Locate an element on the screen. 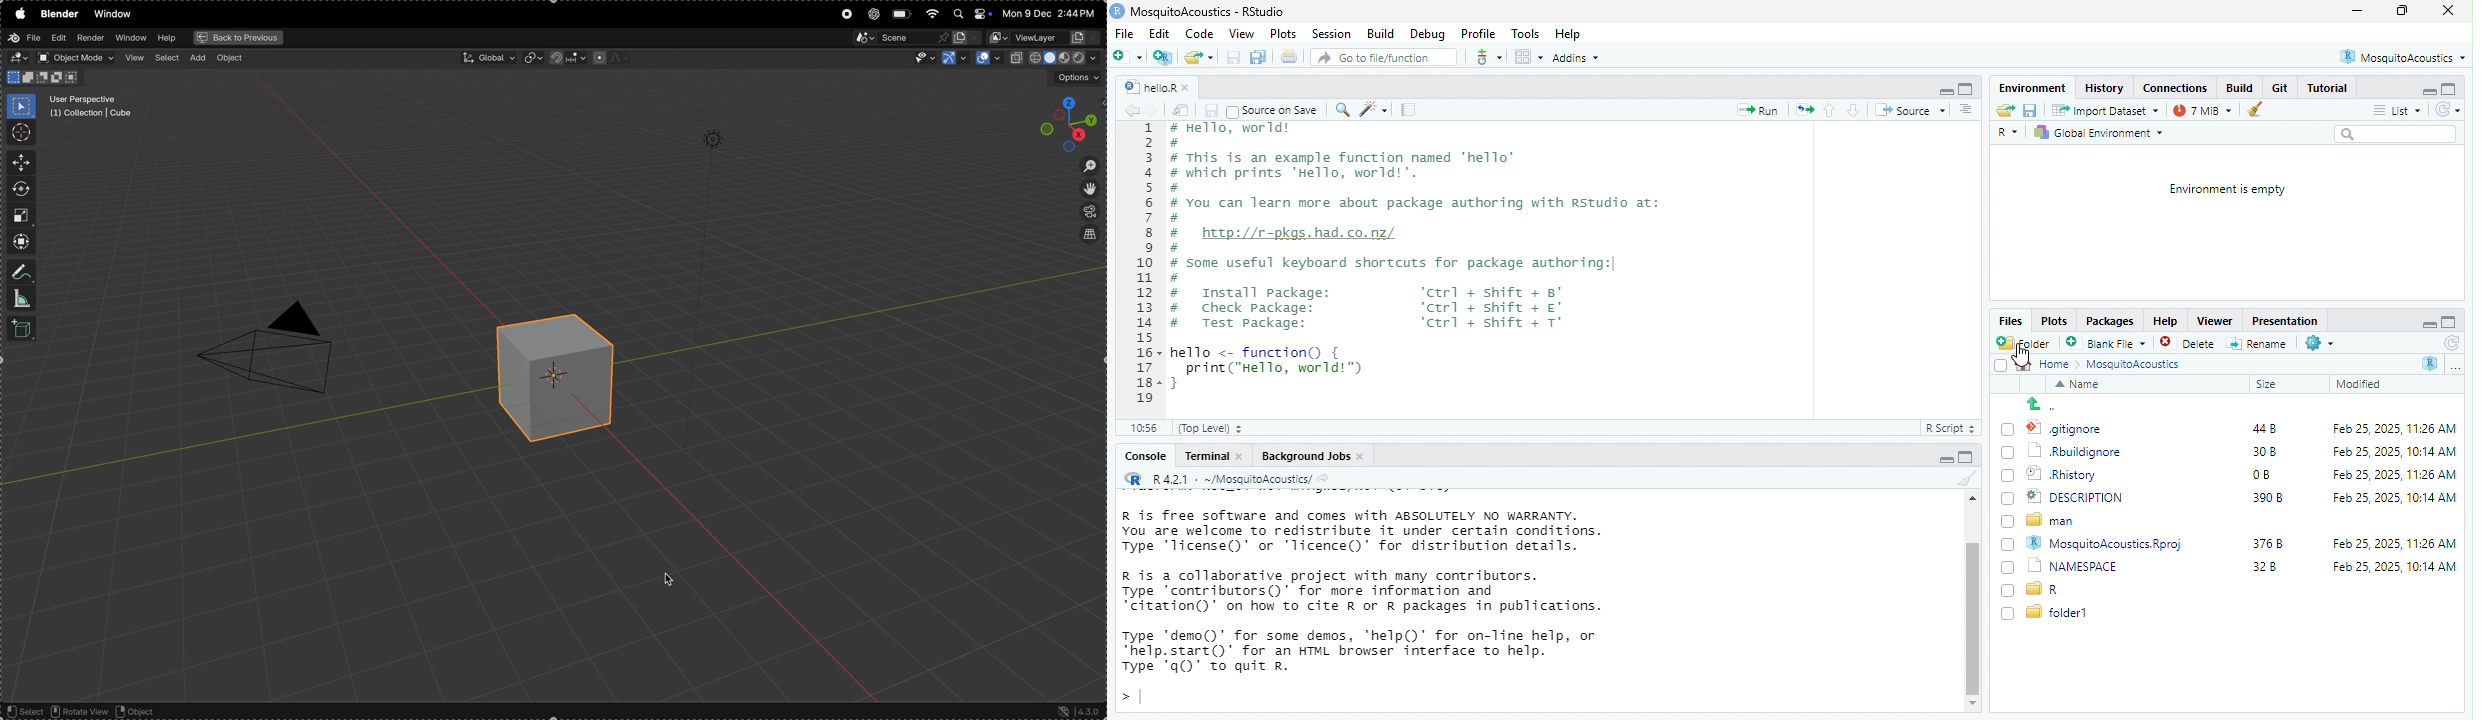  hide console is located at coordinates (1968, 460).